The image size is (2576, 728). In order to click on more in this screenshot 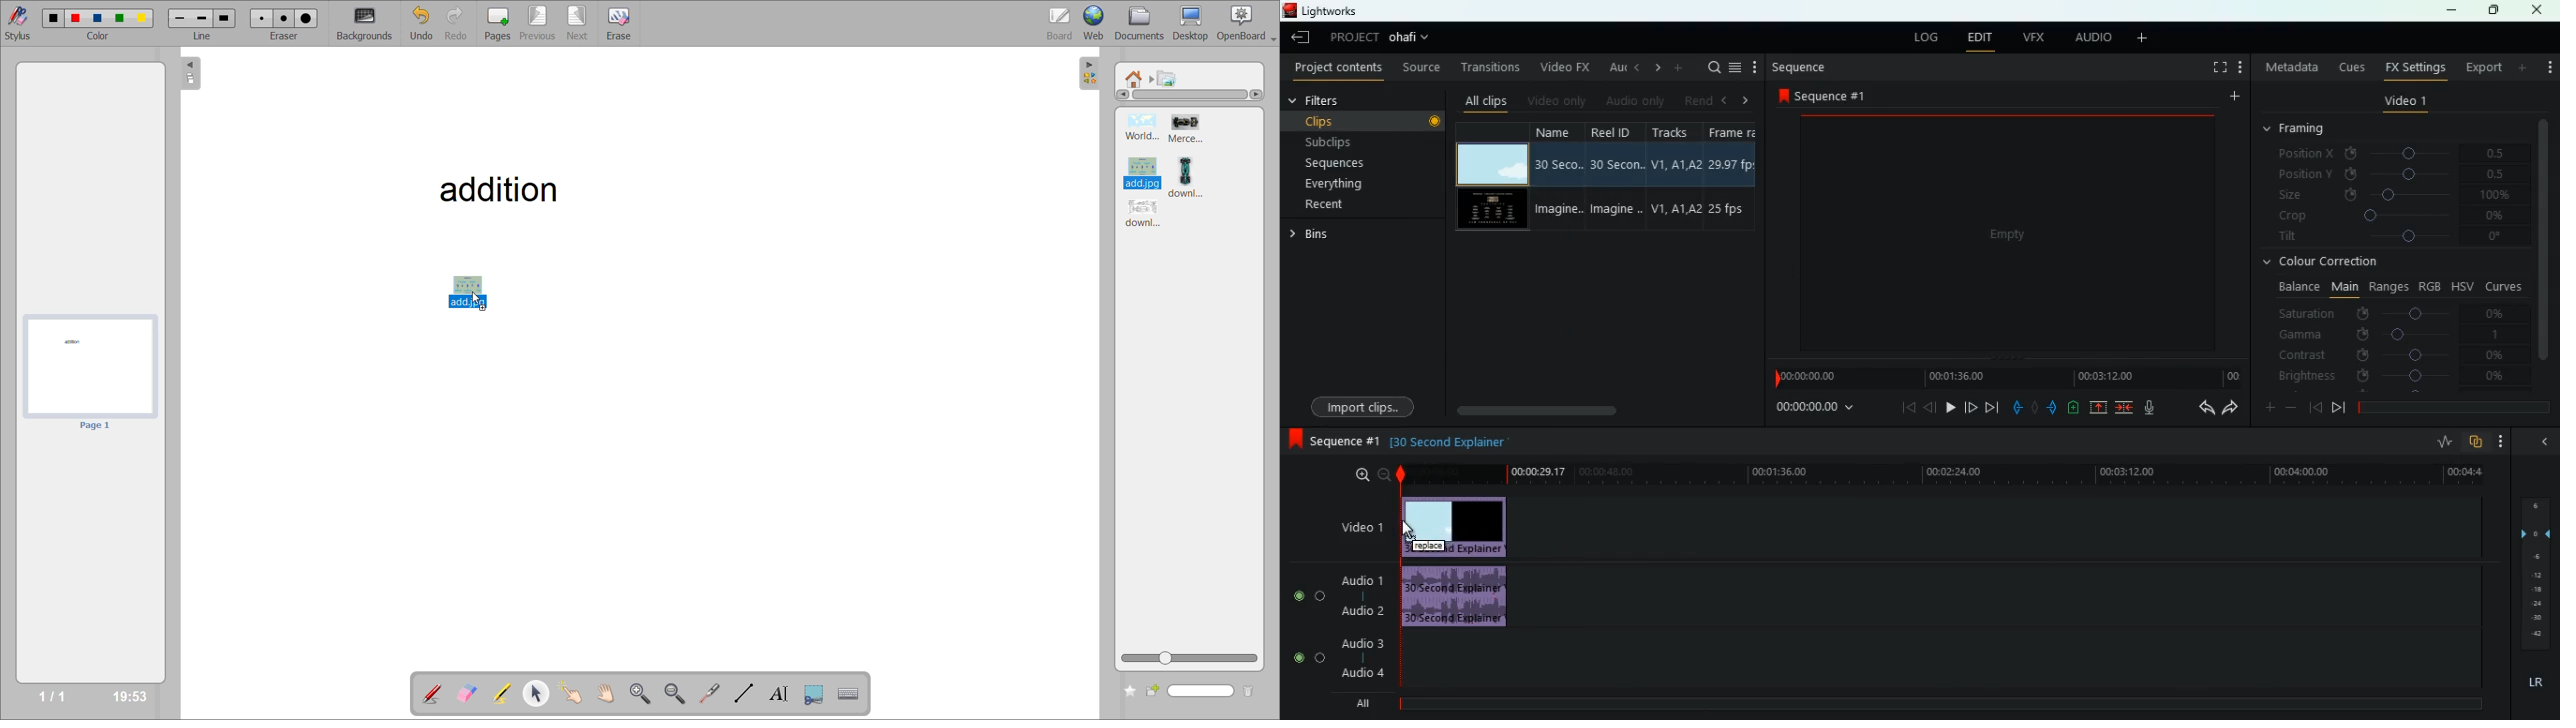, I will do `click(2243, 69)`.